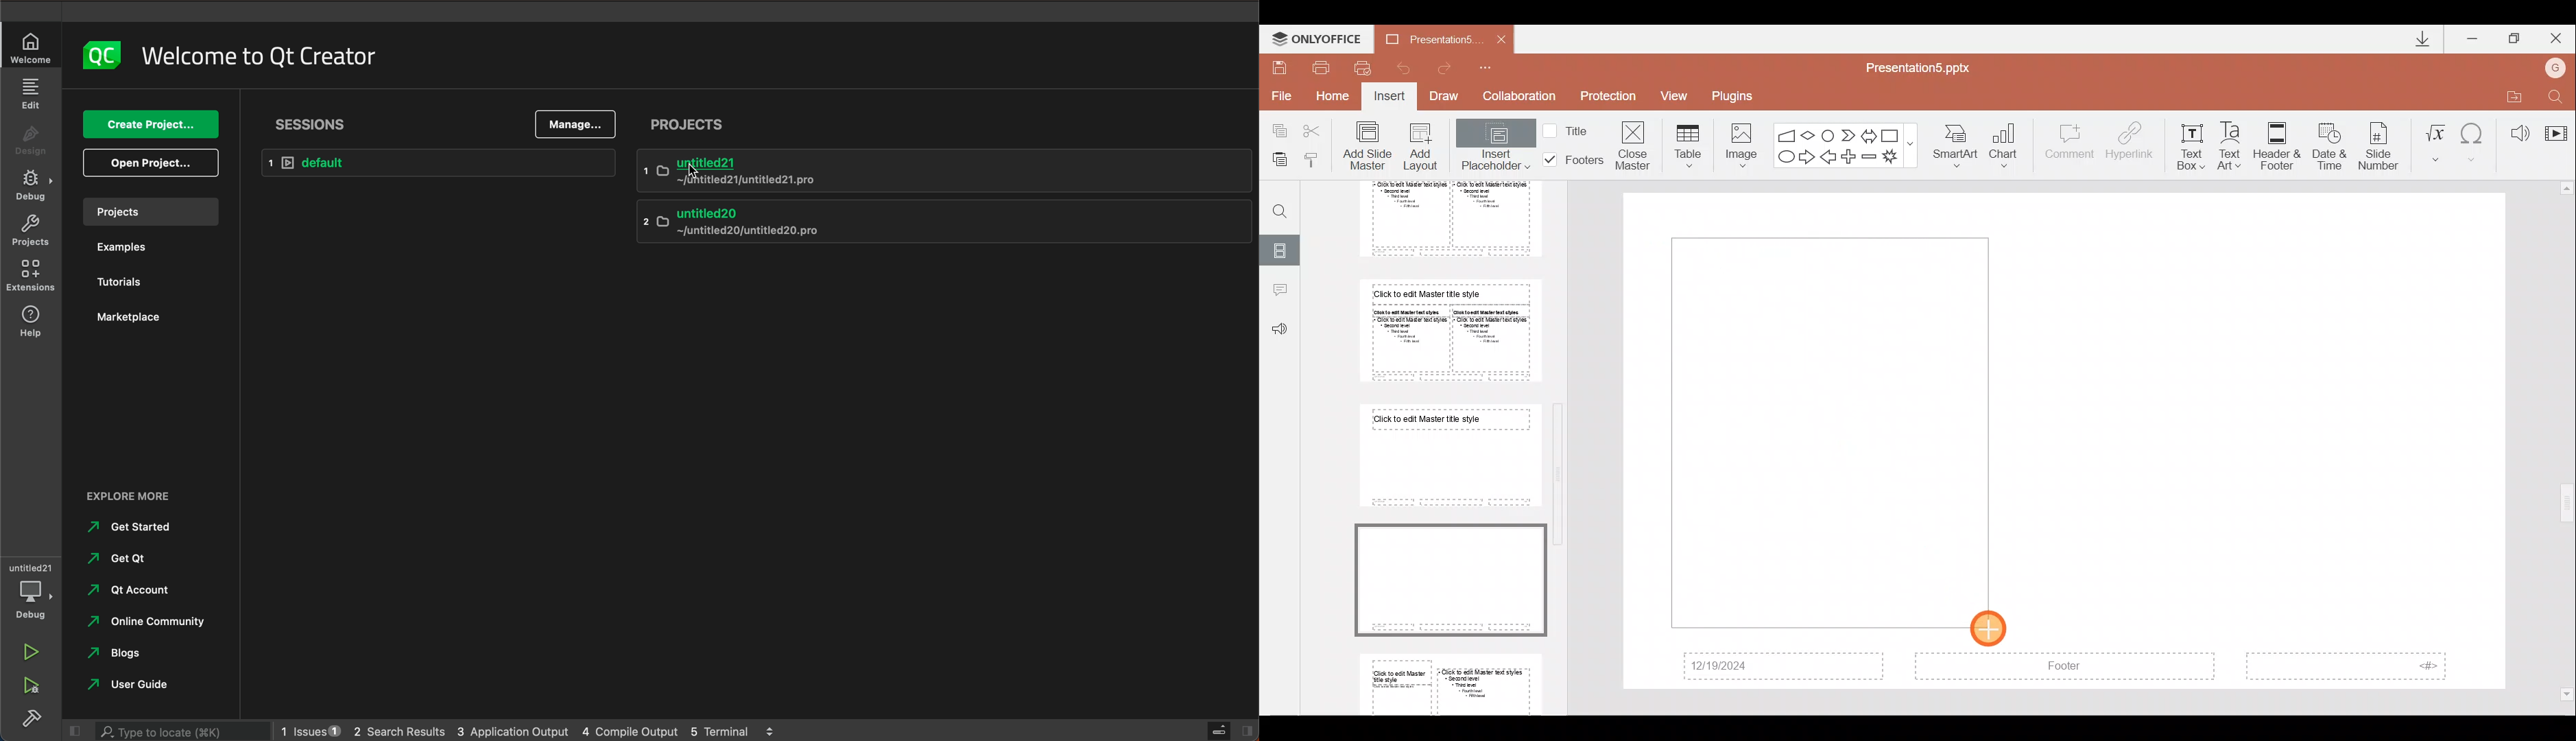 The height and width of the screenshot is (756, 2576). I want to click on Slide 6, so click(1446, 330).